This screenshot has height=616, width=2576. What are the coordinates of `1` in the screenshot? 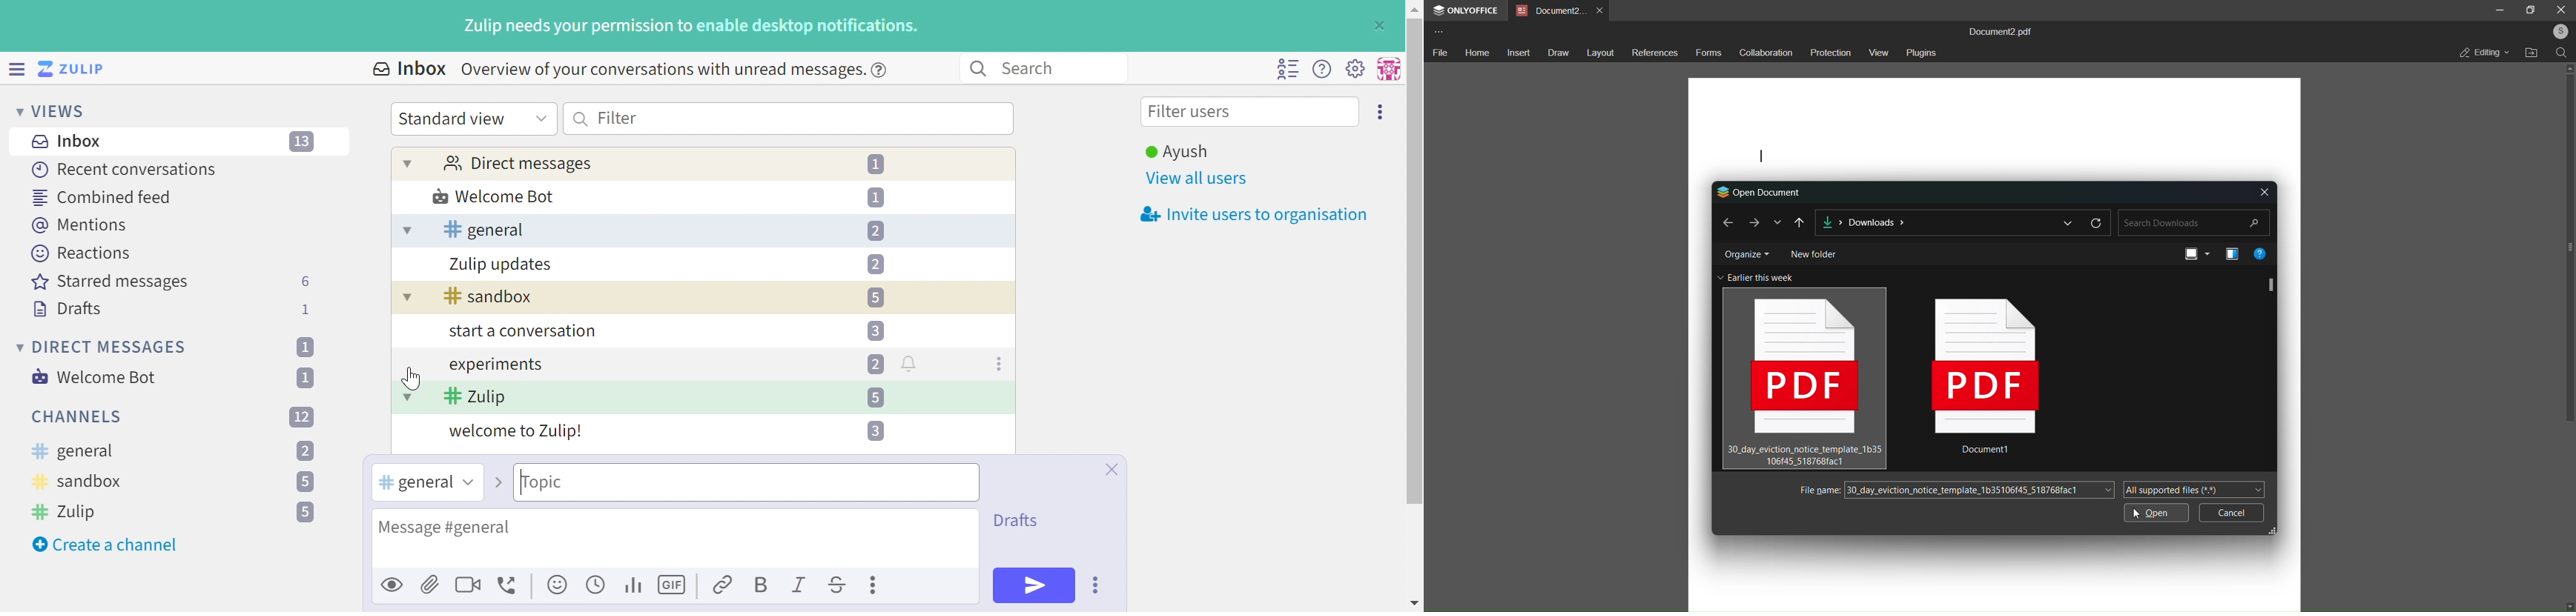 It's located at (876, 196).